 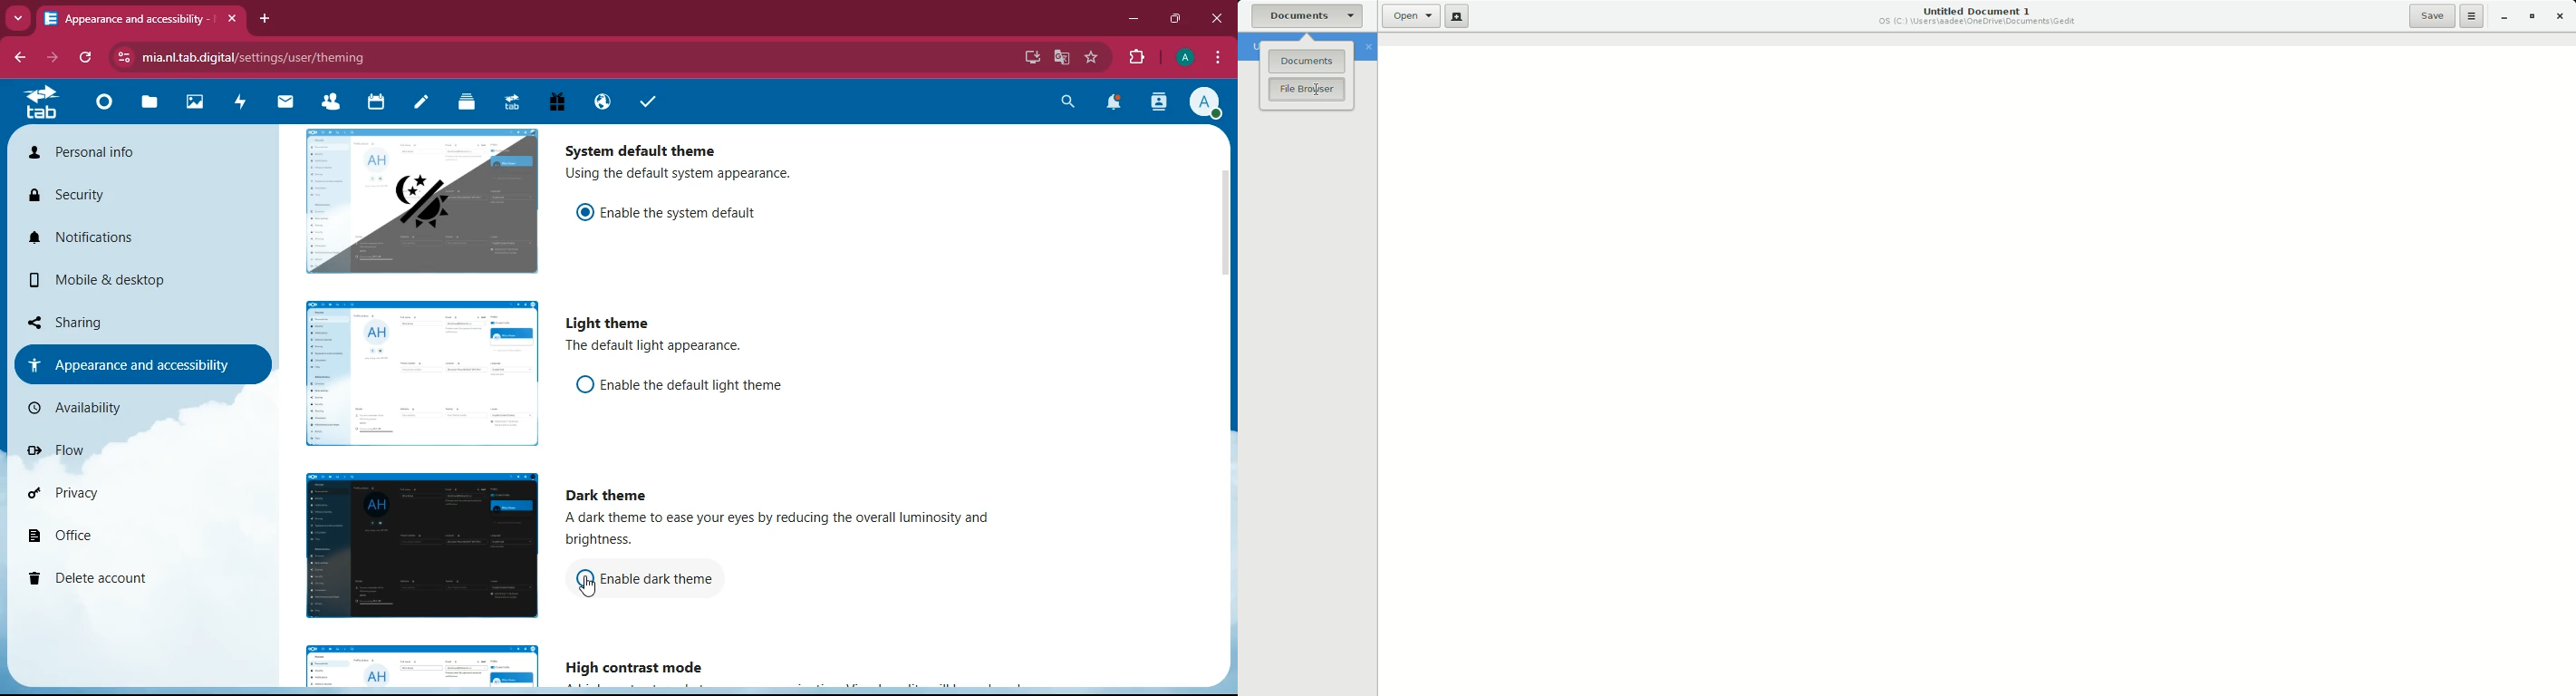 I want to click on on, so click(x=586, y=211).